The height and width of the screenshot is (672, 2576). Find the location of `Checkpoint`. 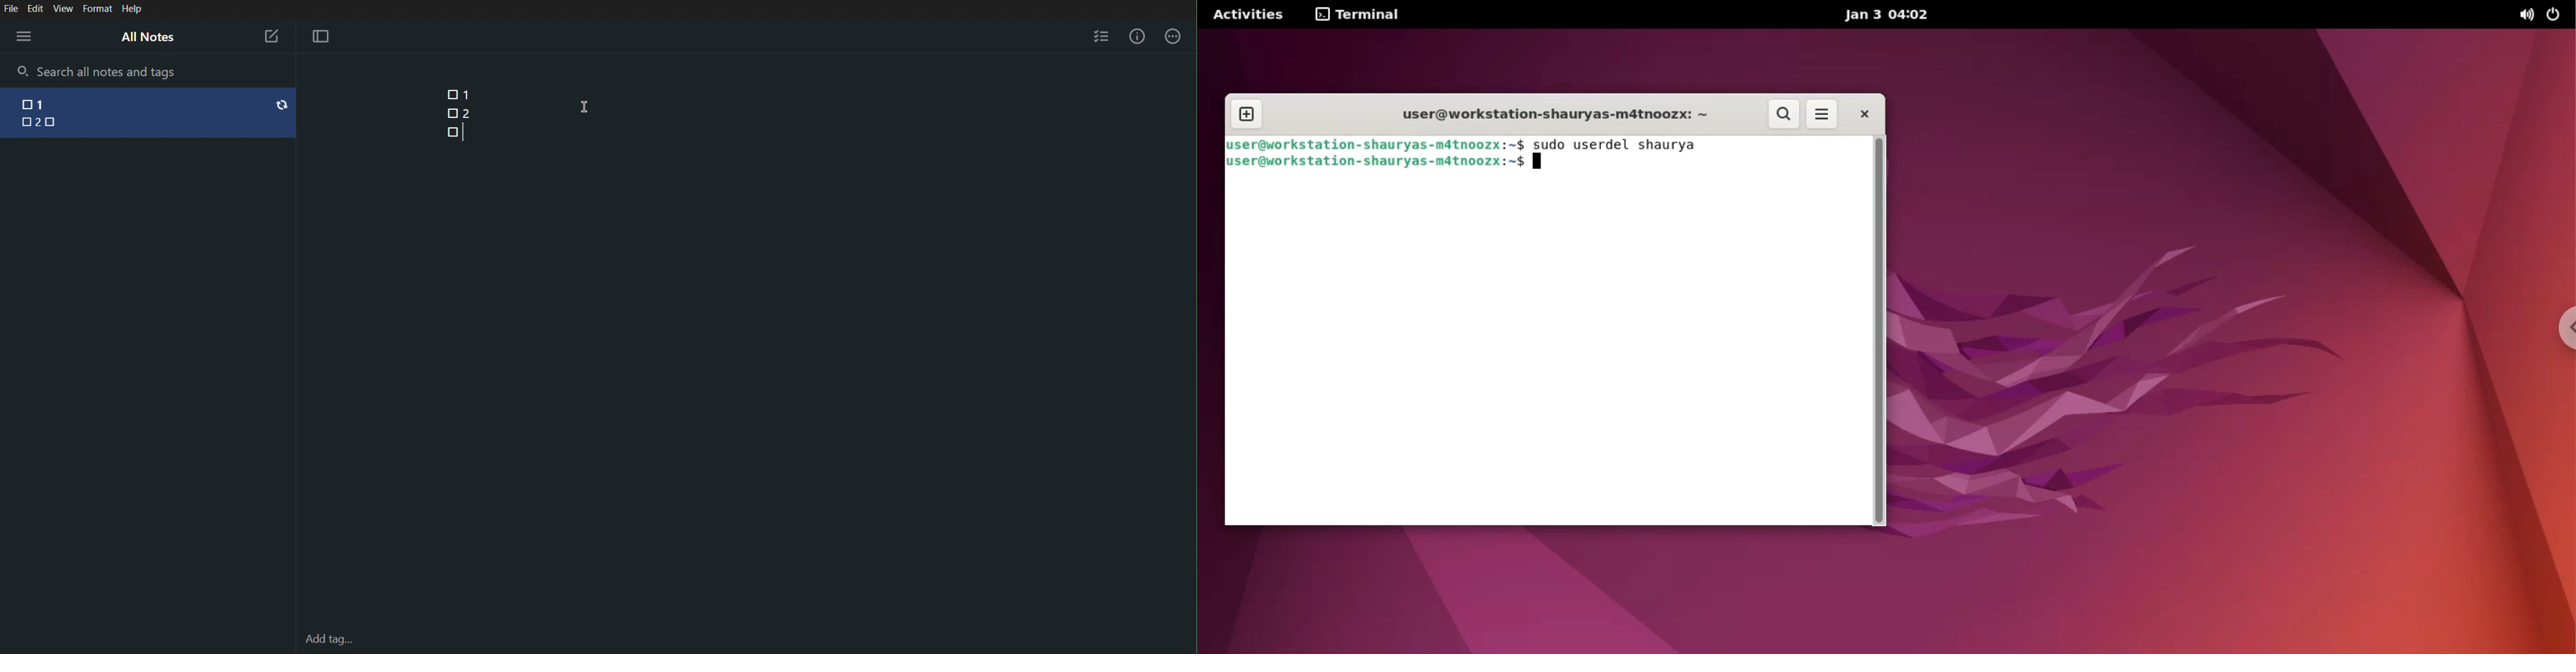

Checkpoint is located at coordinates (452, 131).